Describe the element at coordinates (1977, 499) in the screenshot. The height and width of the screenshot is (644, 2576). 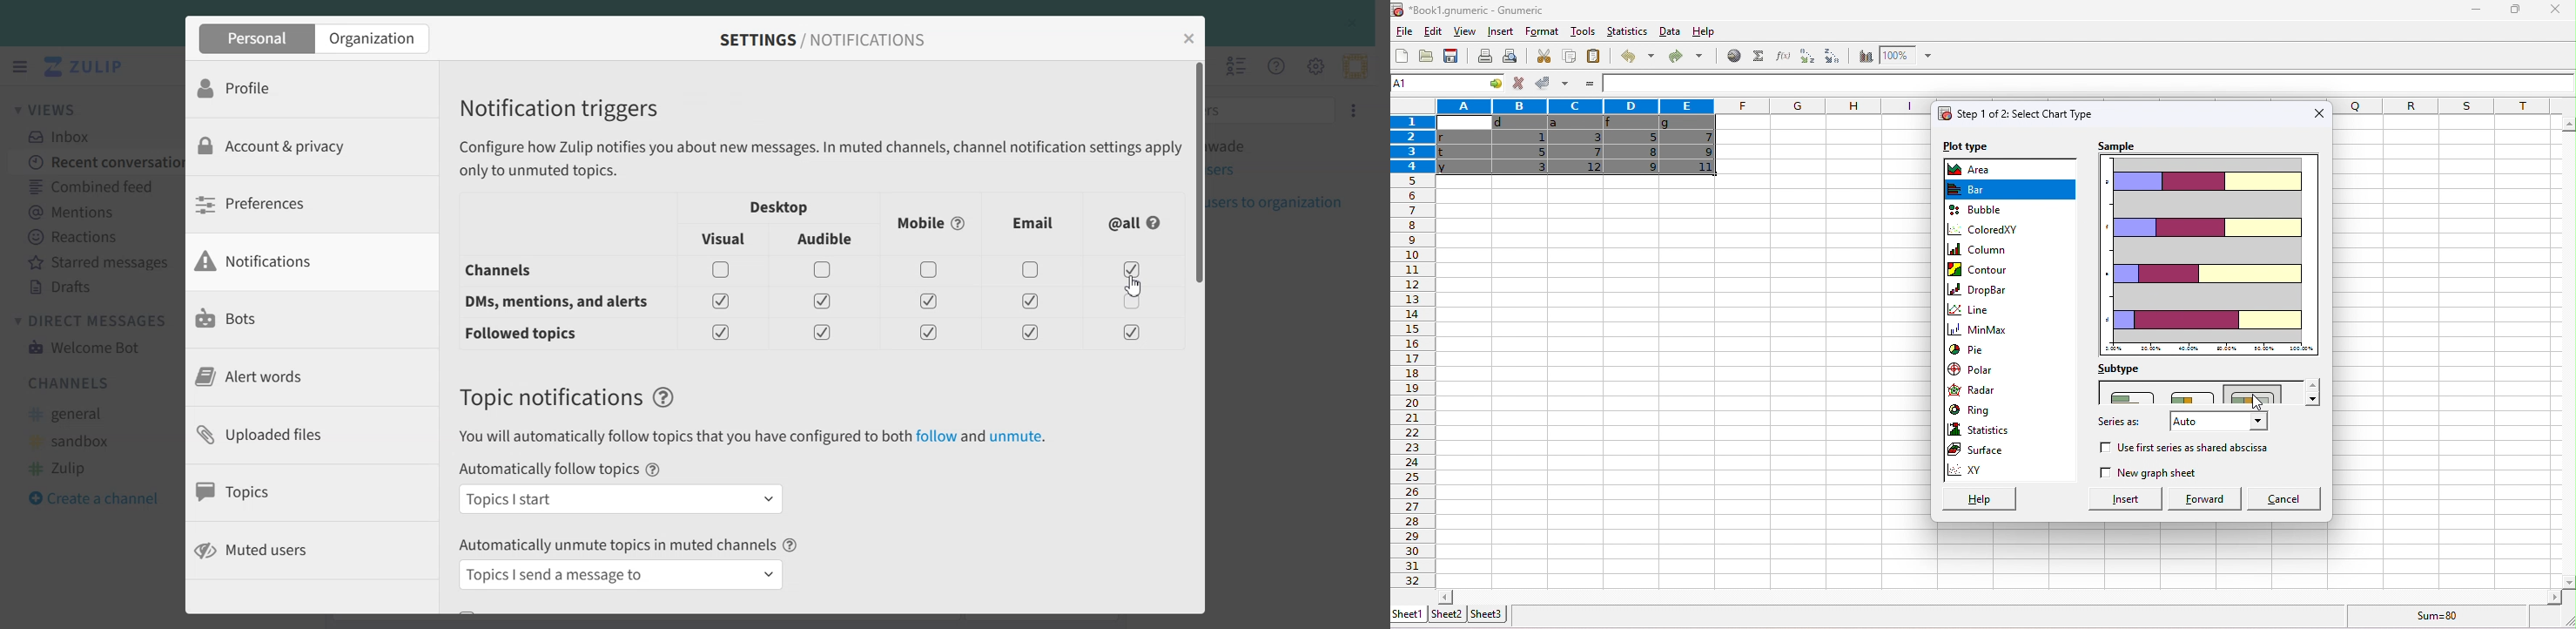
I see `help` at that location.